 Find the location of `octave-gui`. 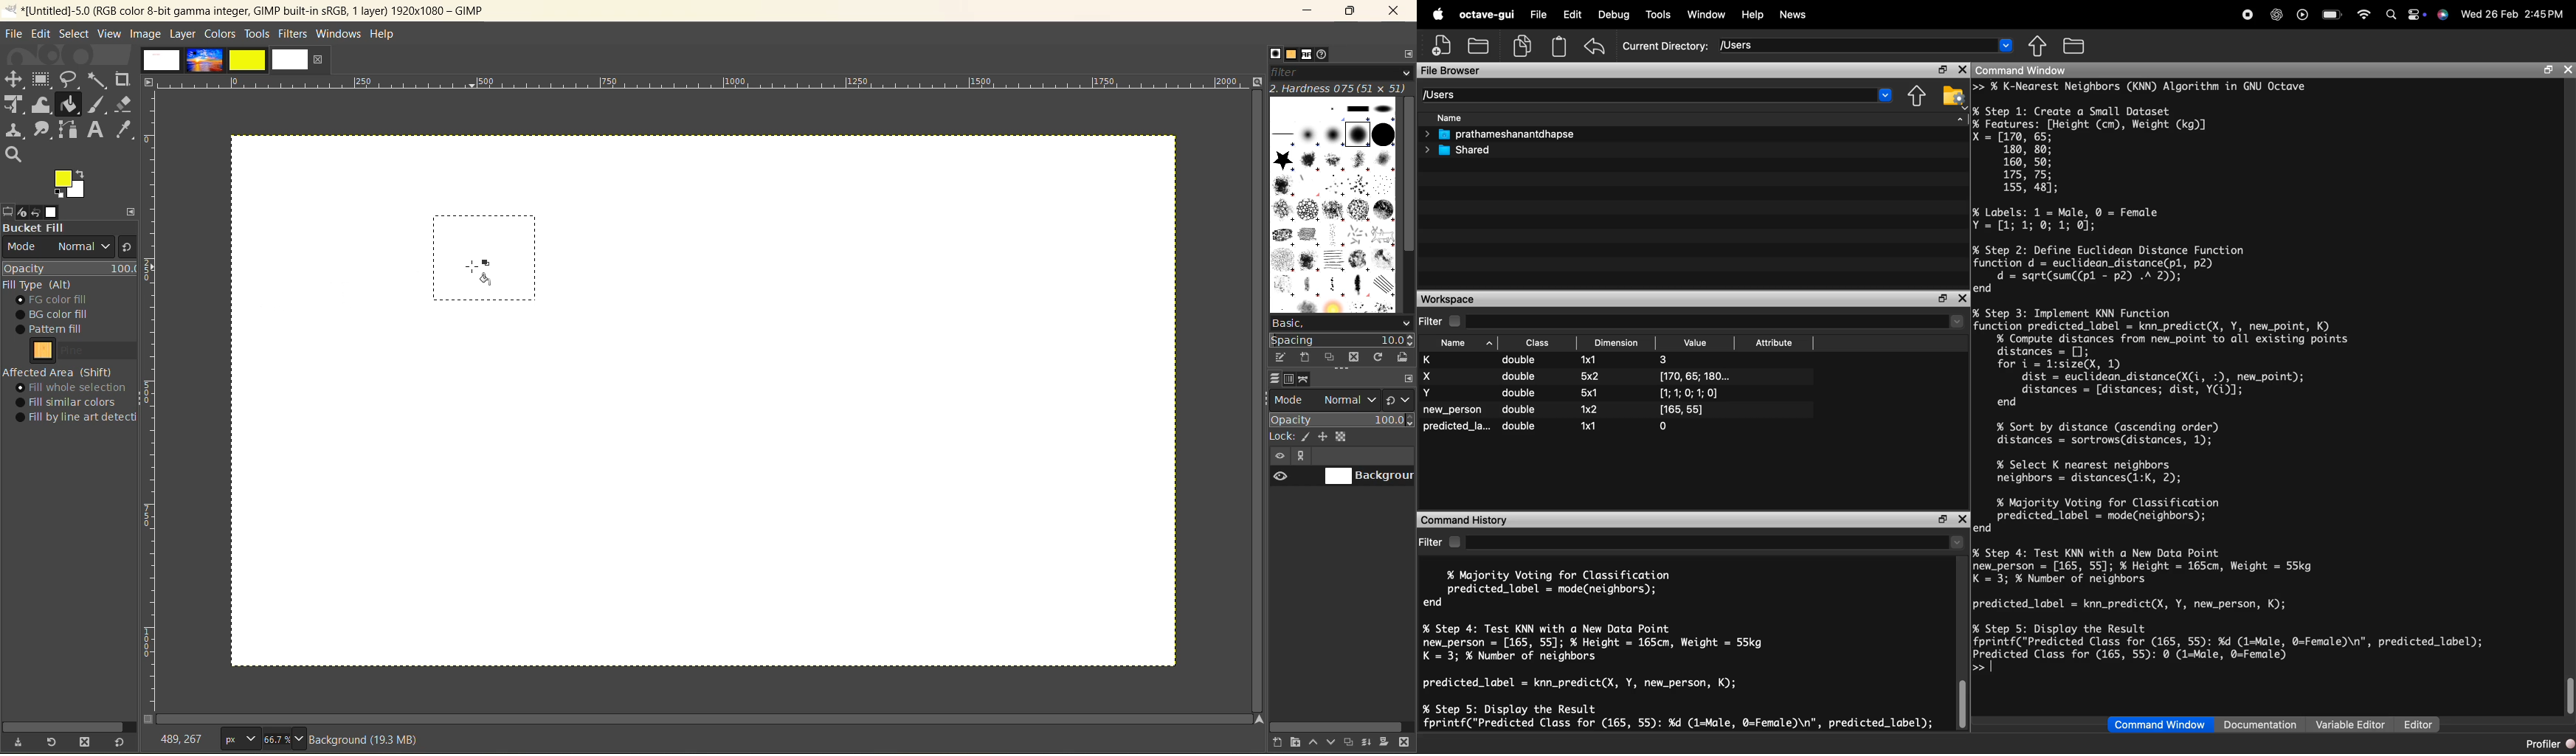

octave-gui is located at coordinates (1487, 15).